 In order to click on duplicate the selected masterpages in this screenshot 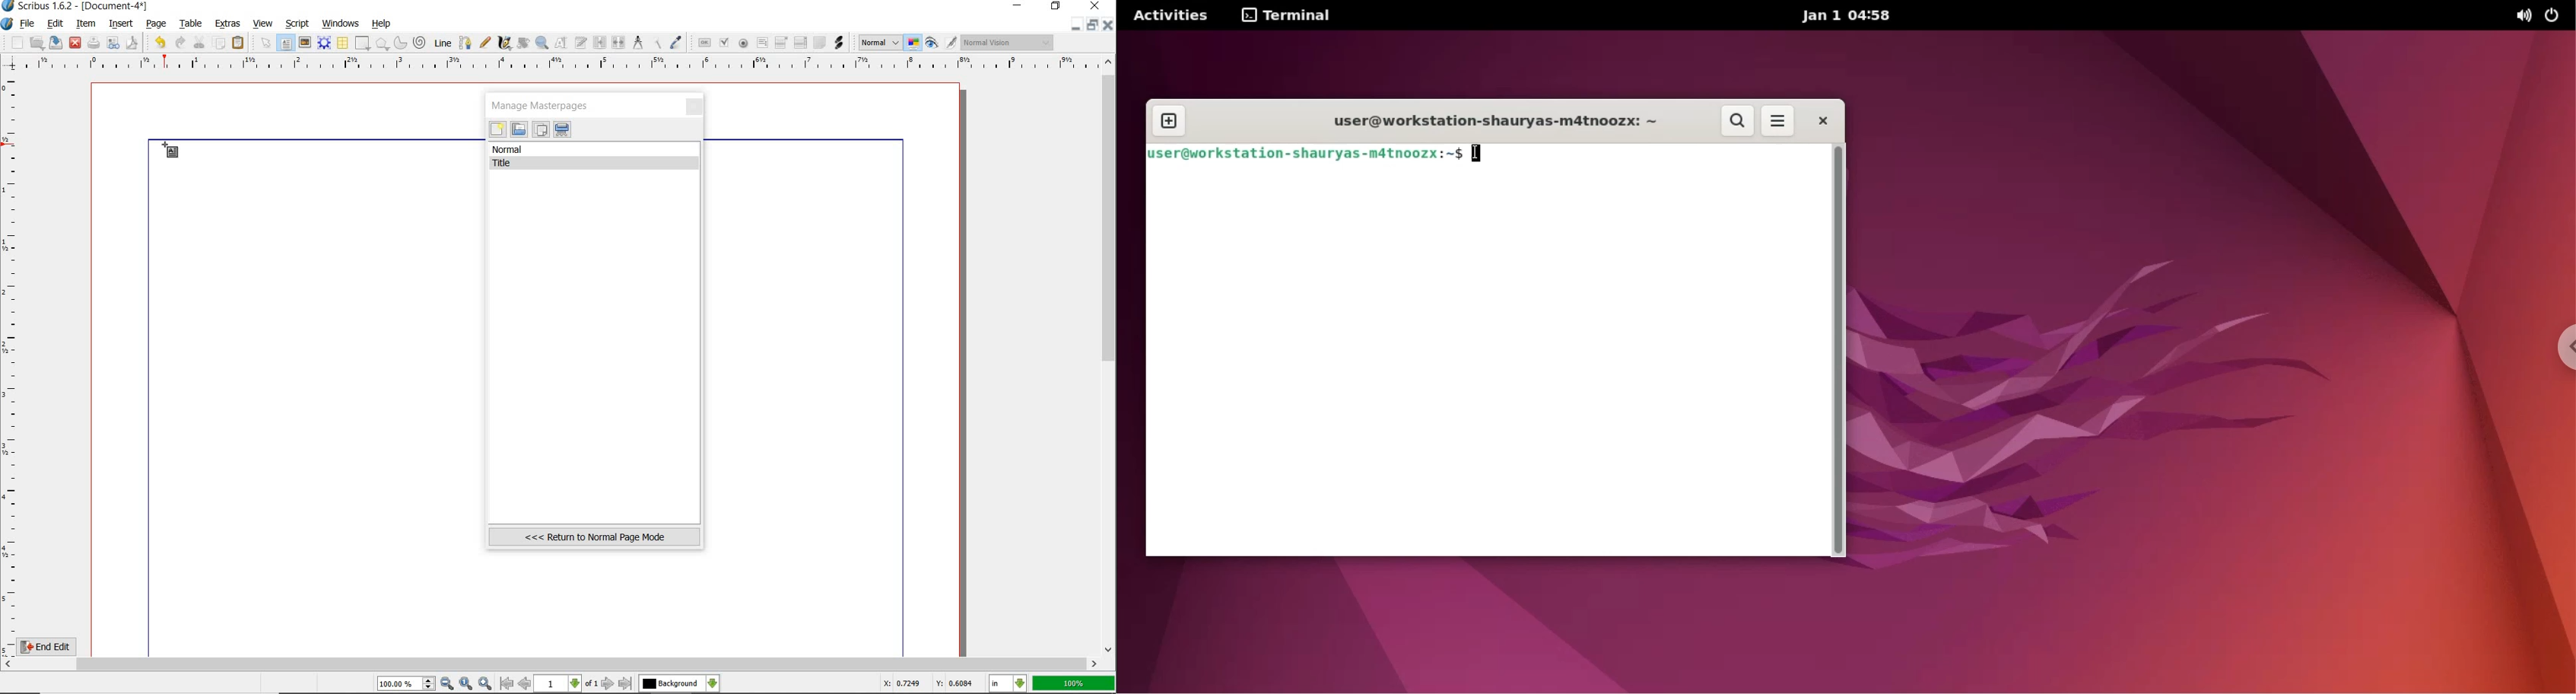, I will do `click(541, 131)`.